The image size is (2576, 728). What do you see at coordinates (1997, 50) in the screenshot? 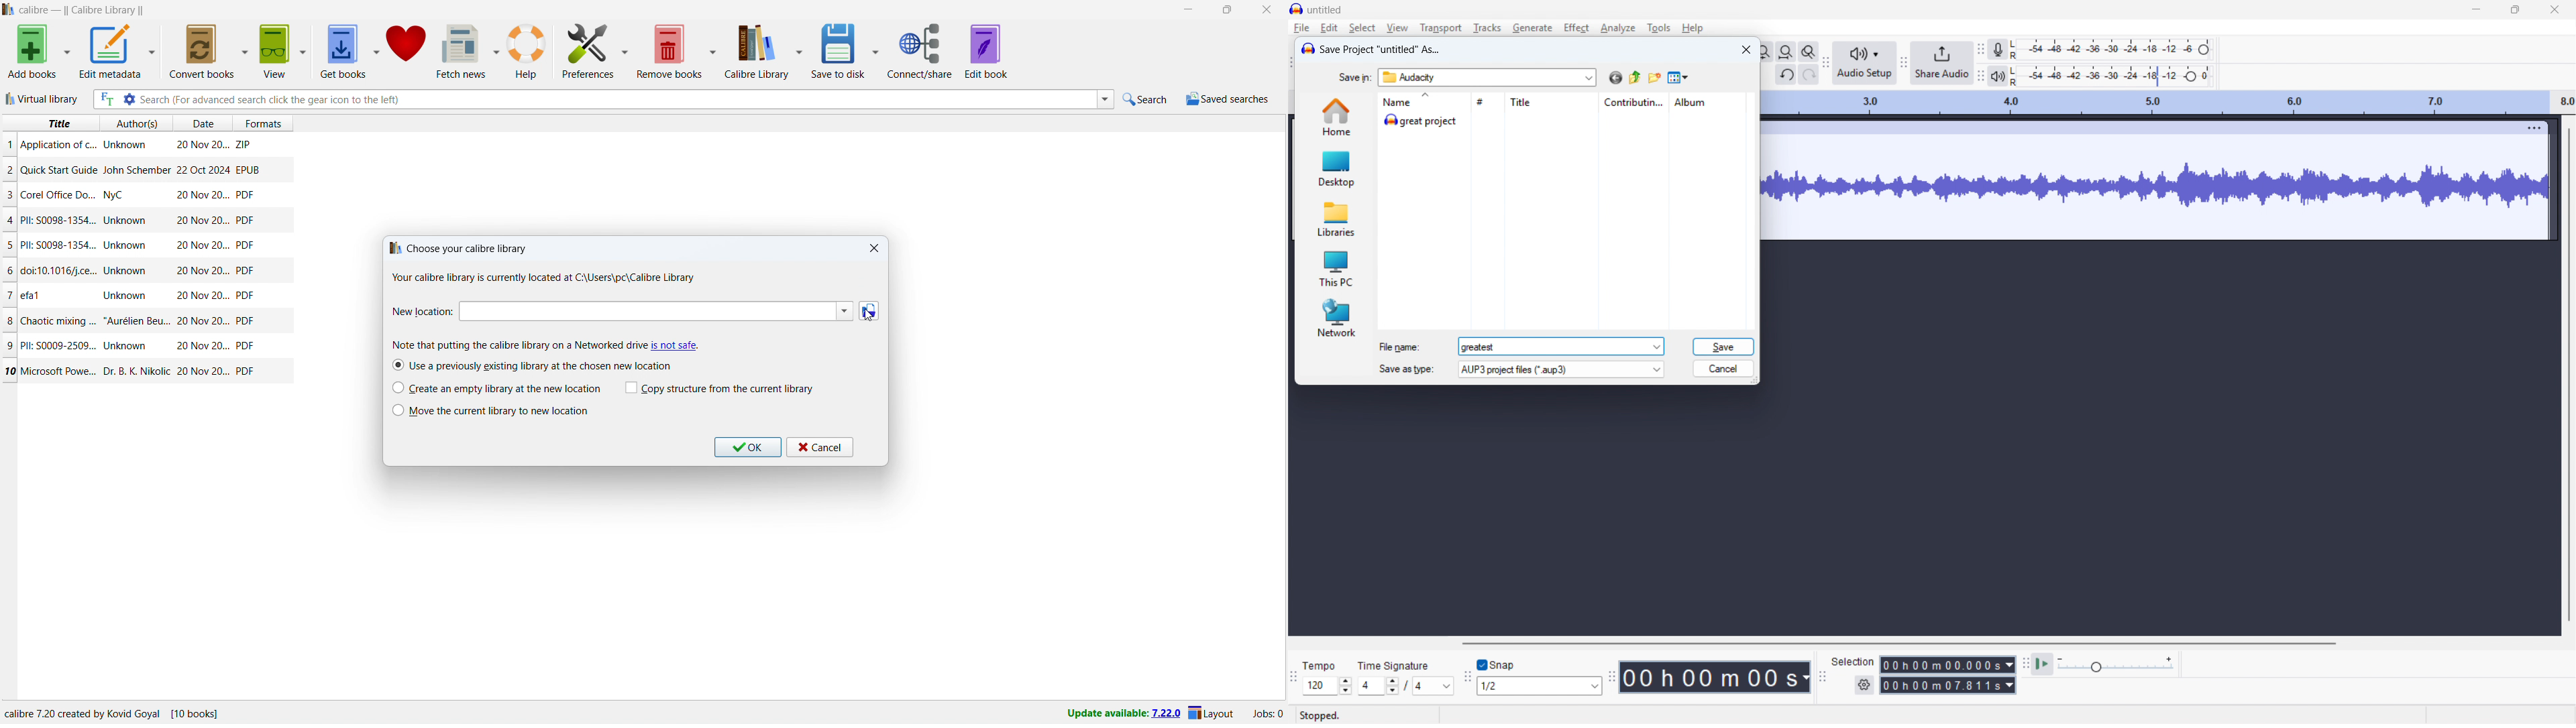
I see `recording metre` at bounding box center [1997, 50].